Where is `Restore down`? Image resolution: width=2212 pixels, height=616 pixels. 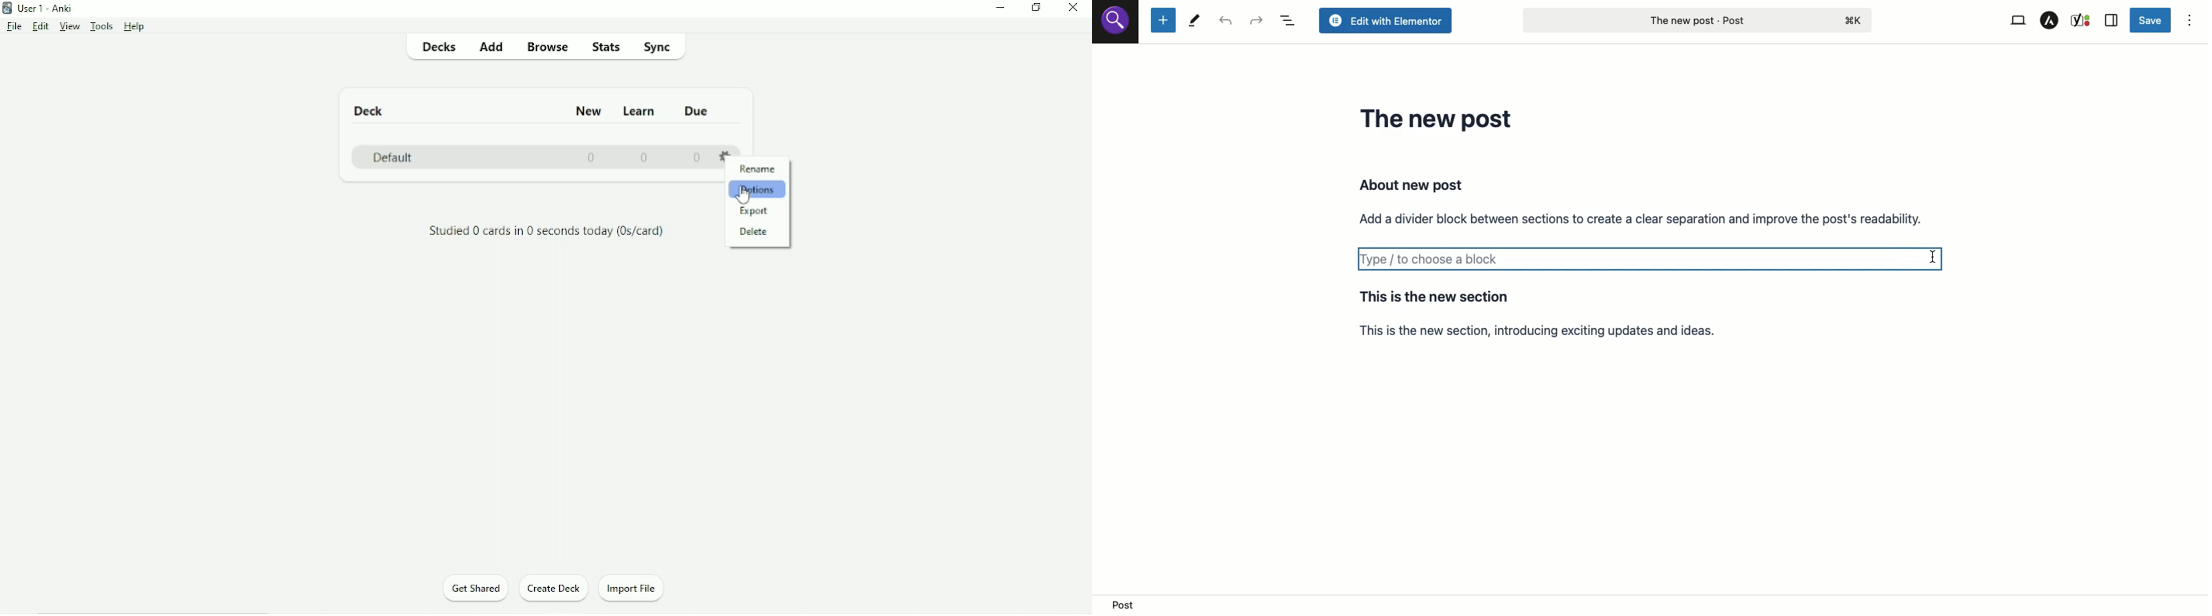 Restore down is located at coordinates (1036, 8).